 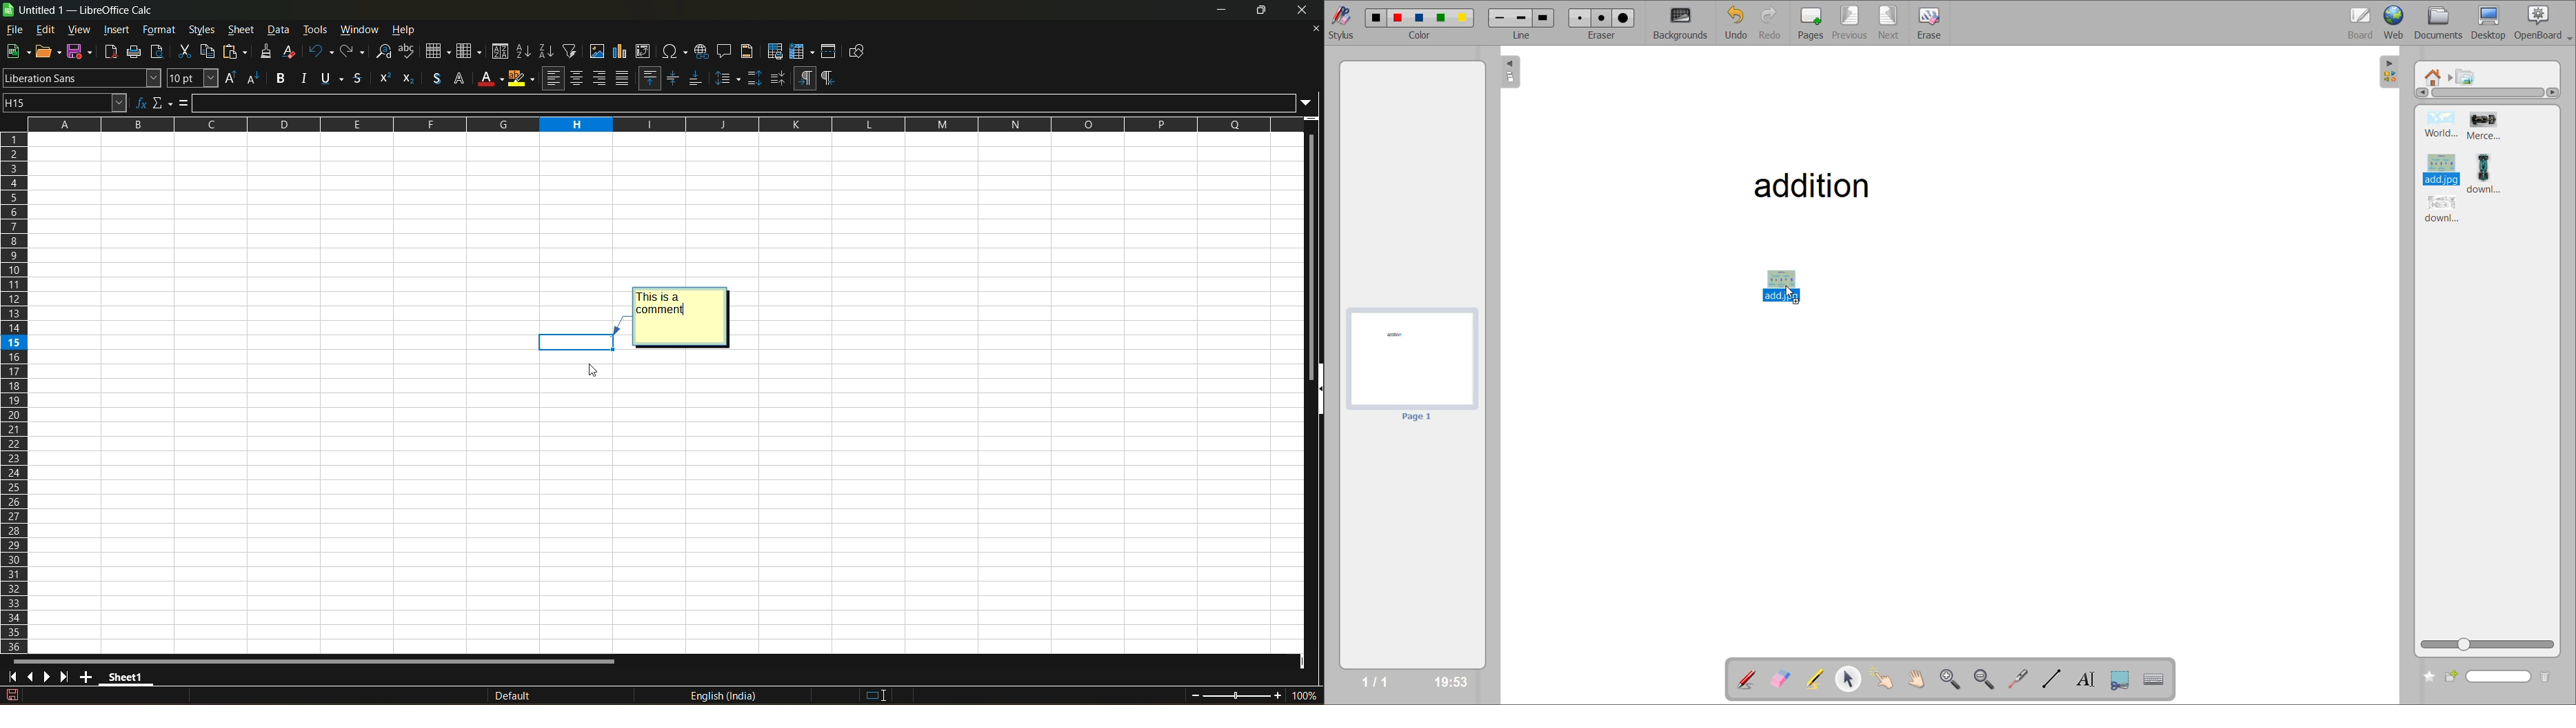 What do you see at coordinates (762, 79) in the screenshot?
I see `remove decimal place` at bounding box center [762, 79].